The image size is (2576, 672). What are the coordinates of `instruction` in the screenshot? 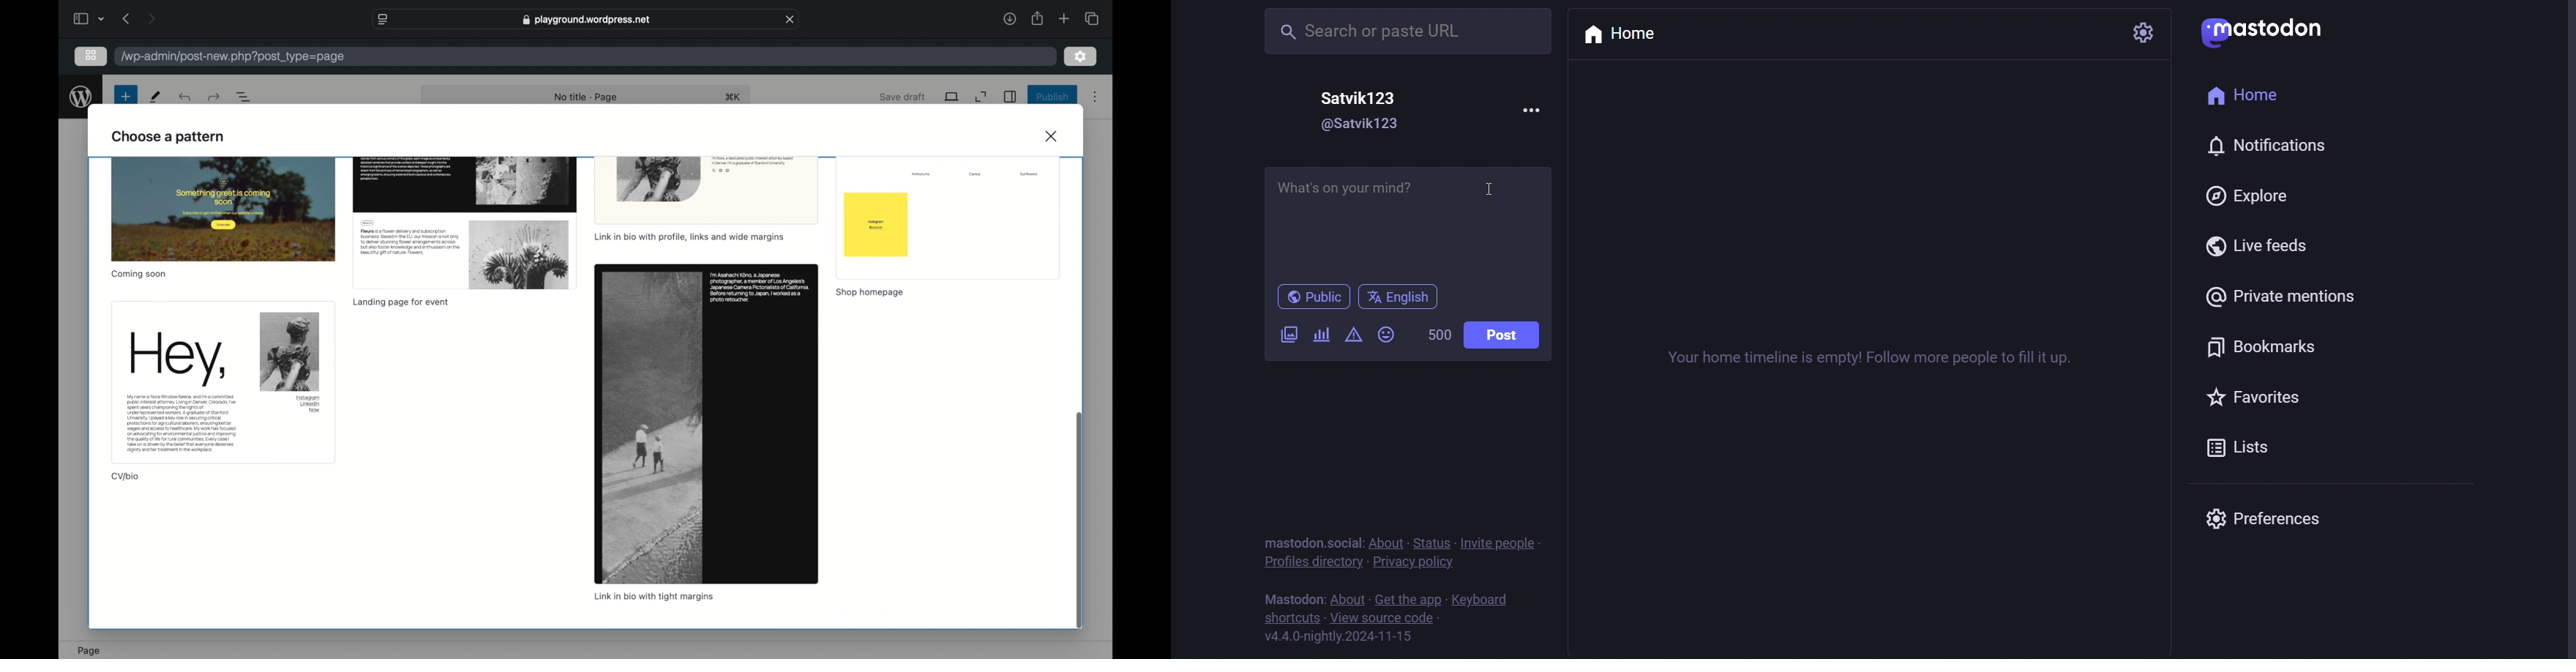 It's located at (1883, 359).